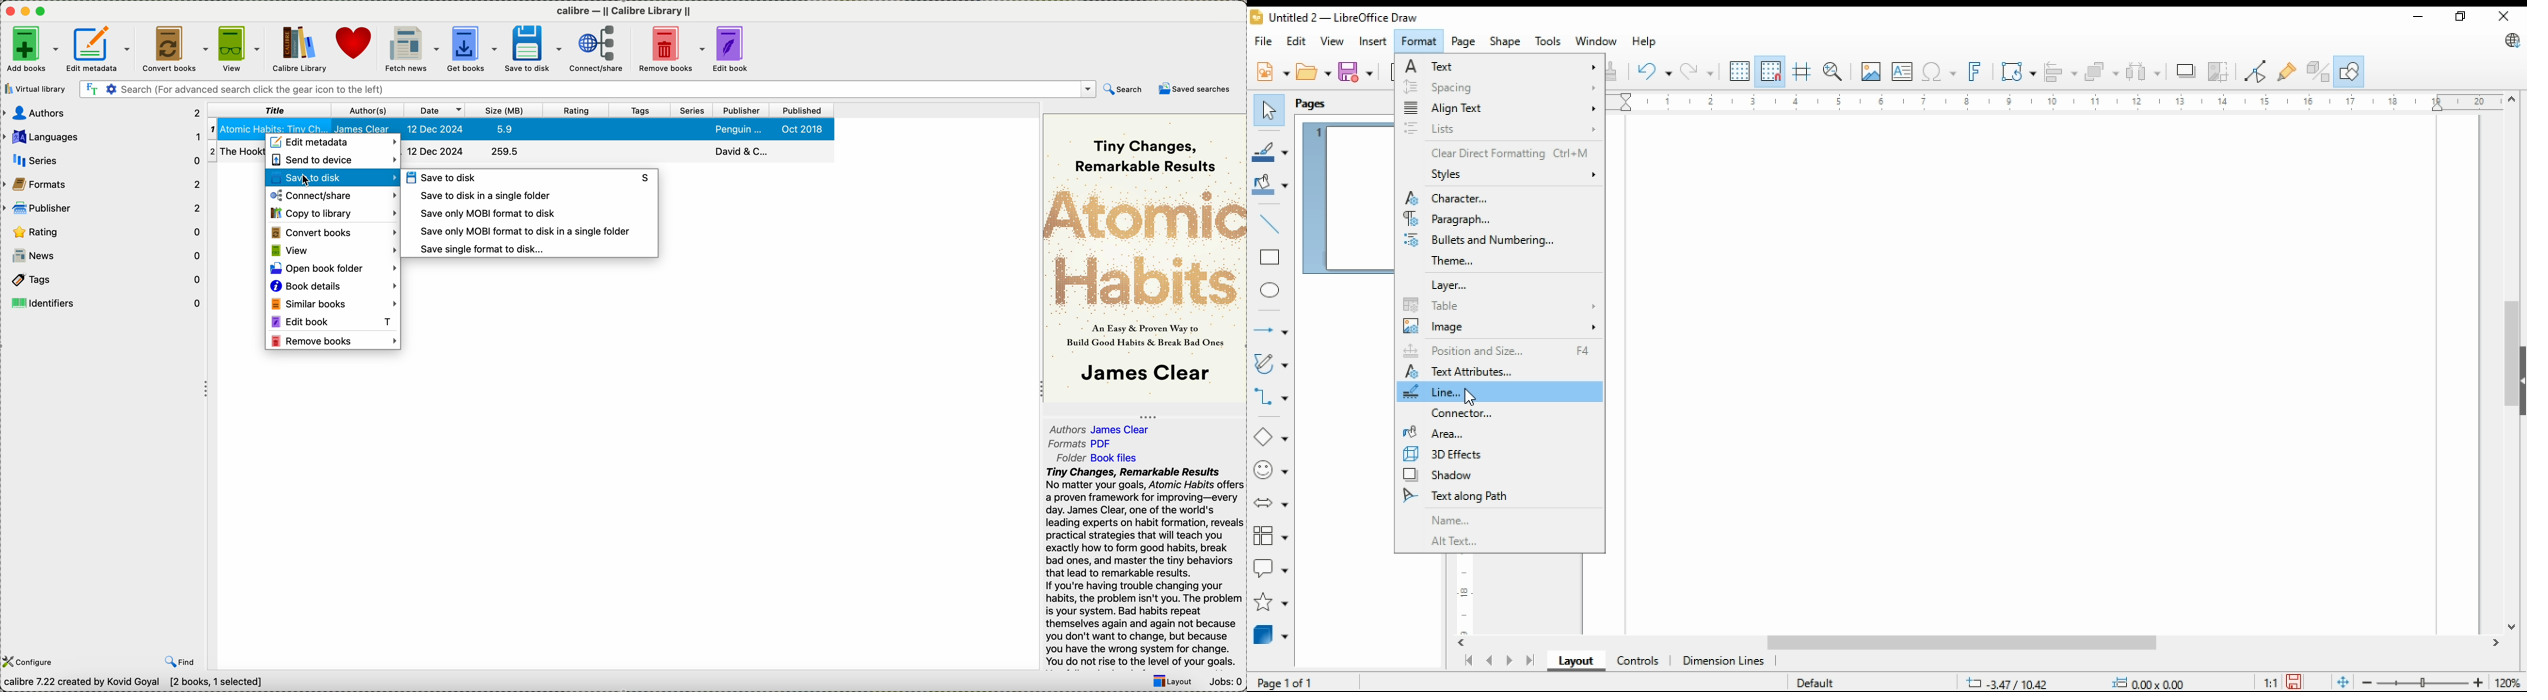  Describe the element at coordinates (1937, 72) in the screenshot. I see `insert special characters` at that location.